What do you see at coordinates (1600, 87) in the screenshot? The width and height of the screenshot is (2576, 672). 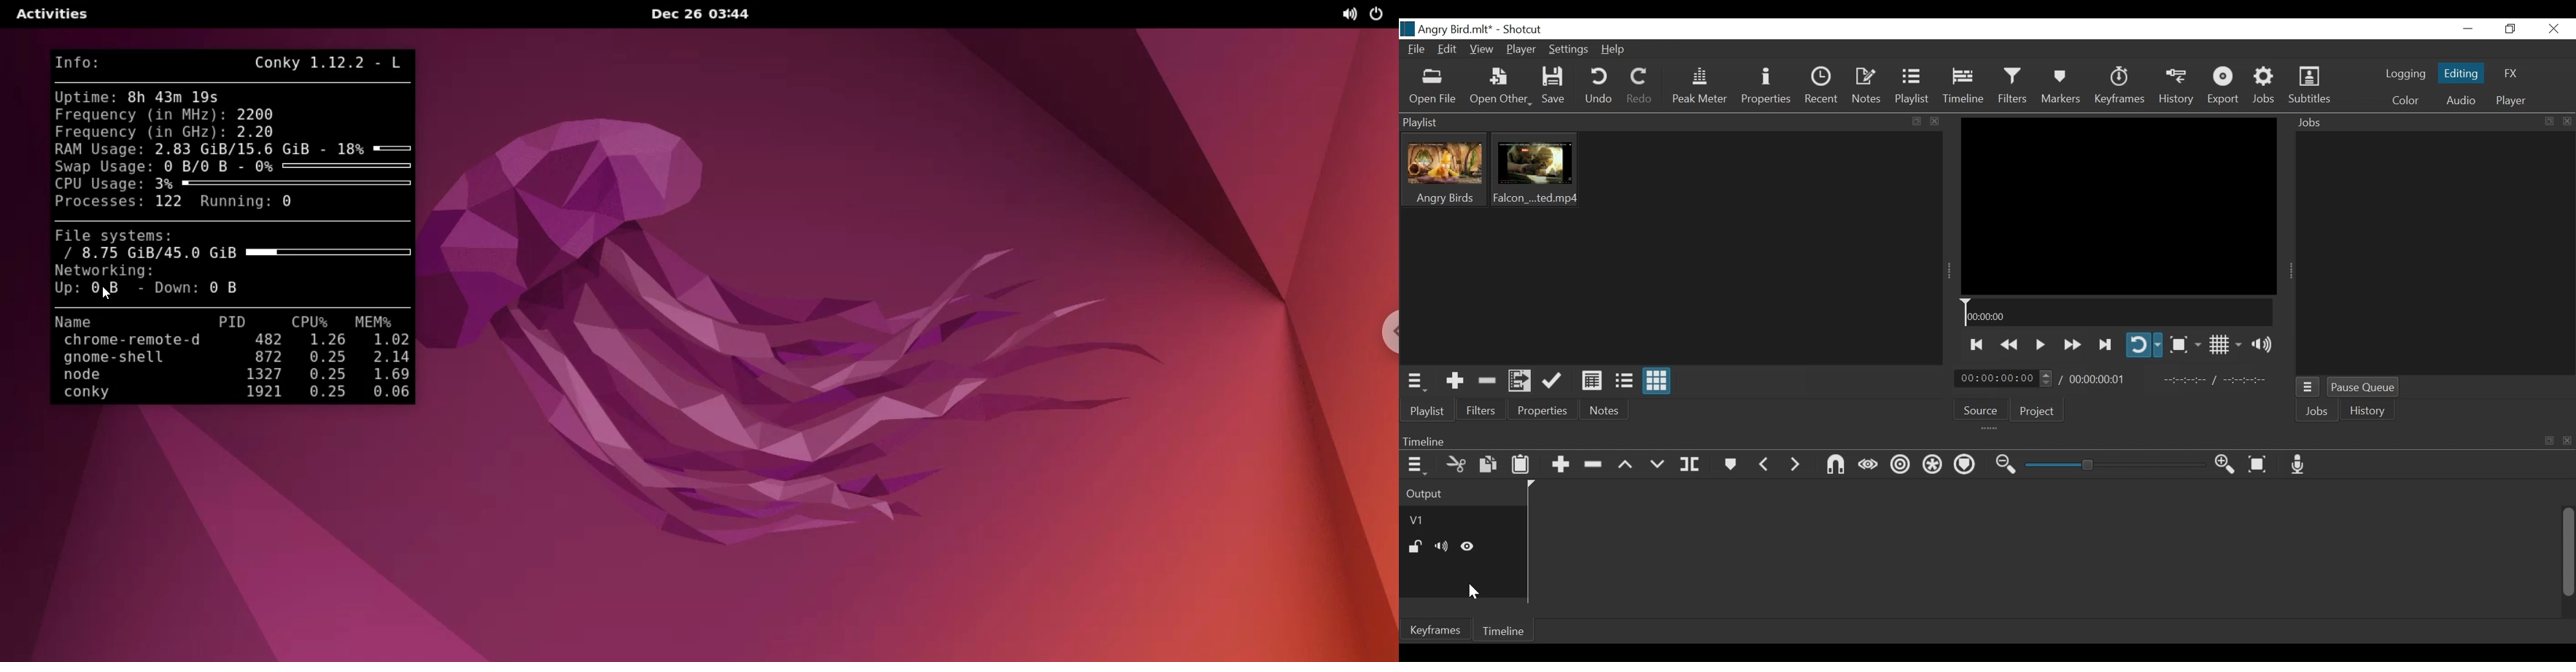 I see `Undo` at bounding box center [1600, 87].